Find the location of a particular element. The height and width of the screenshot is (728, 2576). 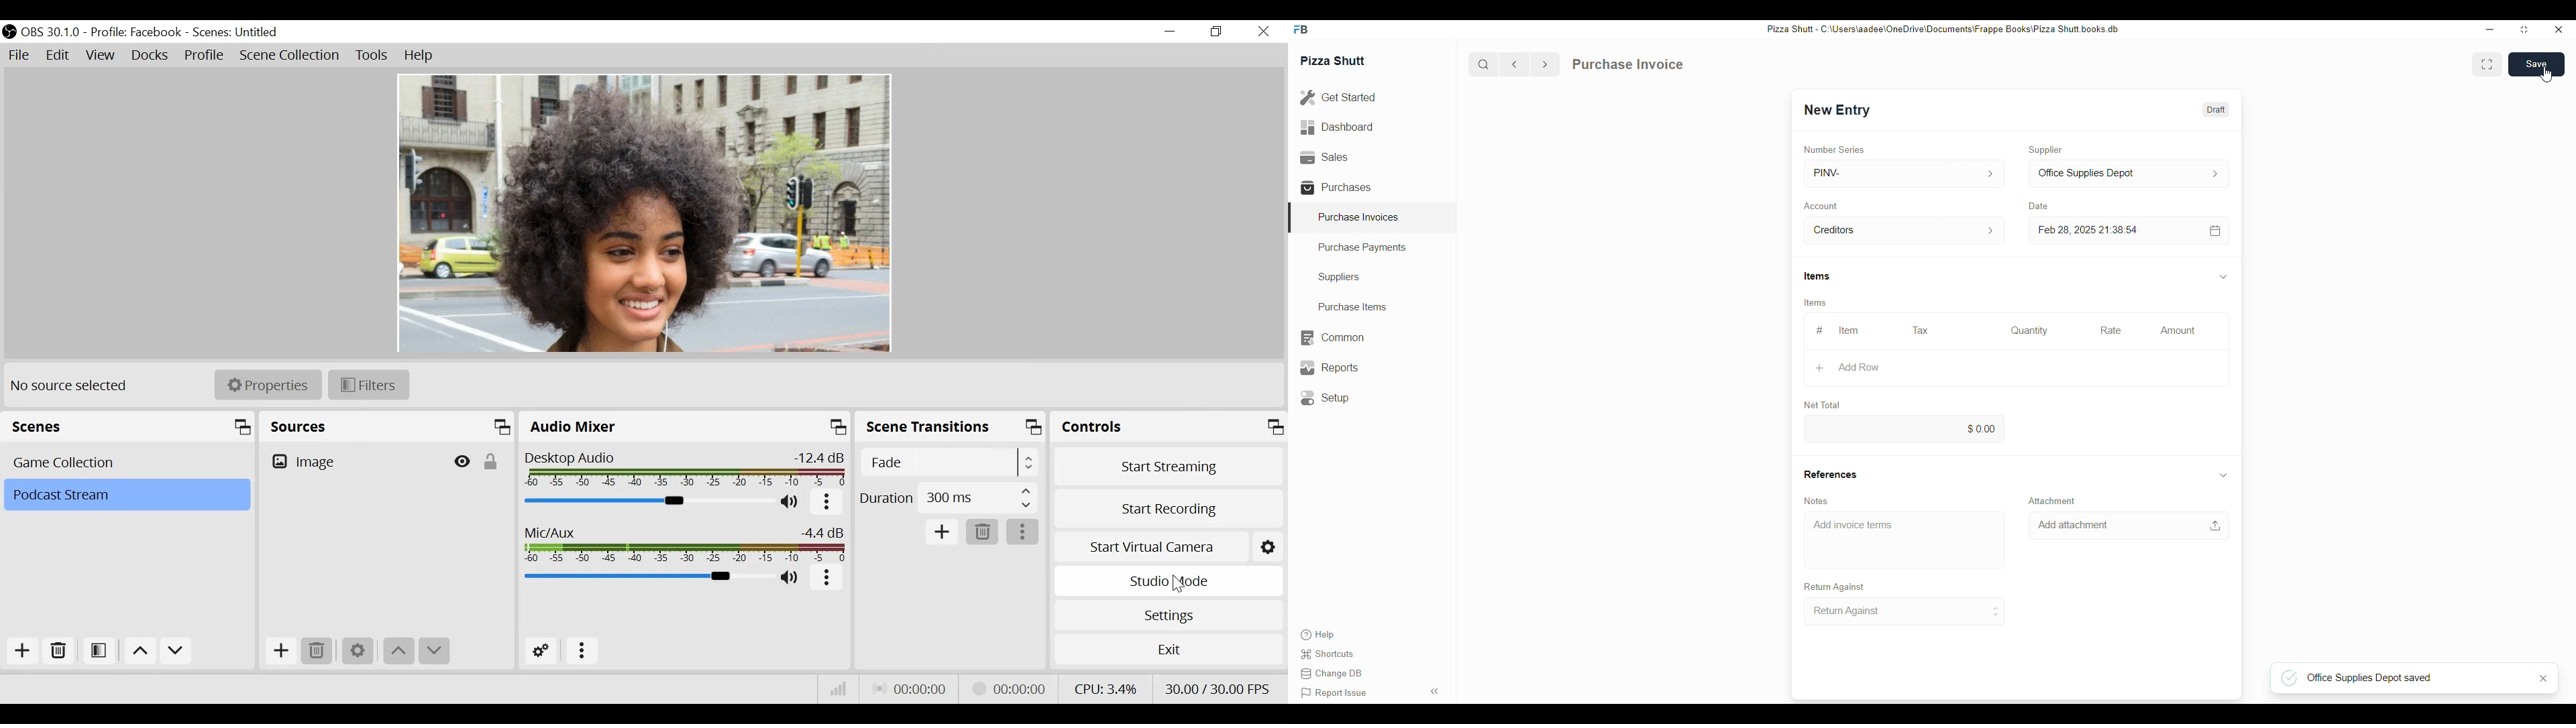

Setup is located at coordinates (1328, 398).